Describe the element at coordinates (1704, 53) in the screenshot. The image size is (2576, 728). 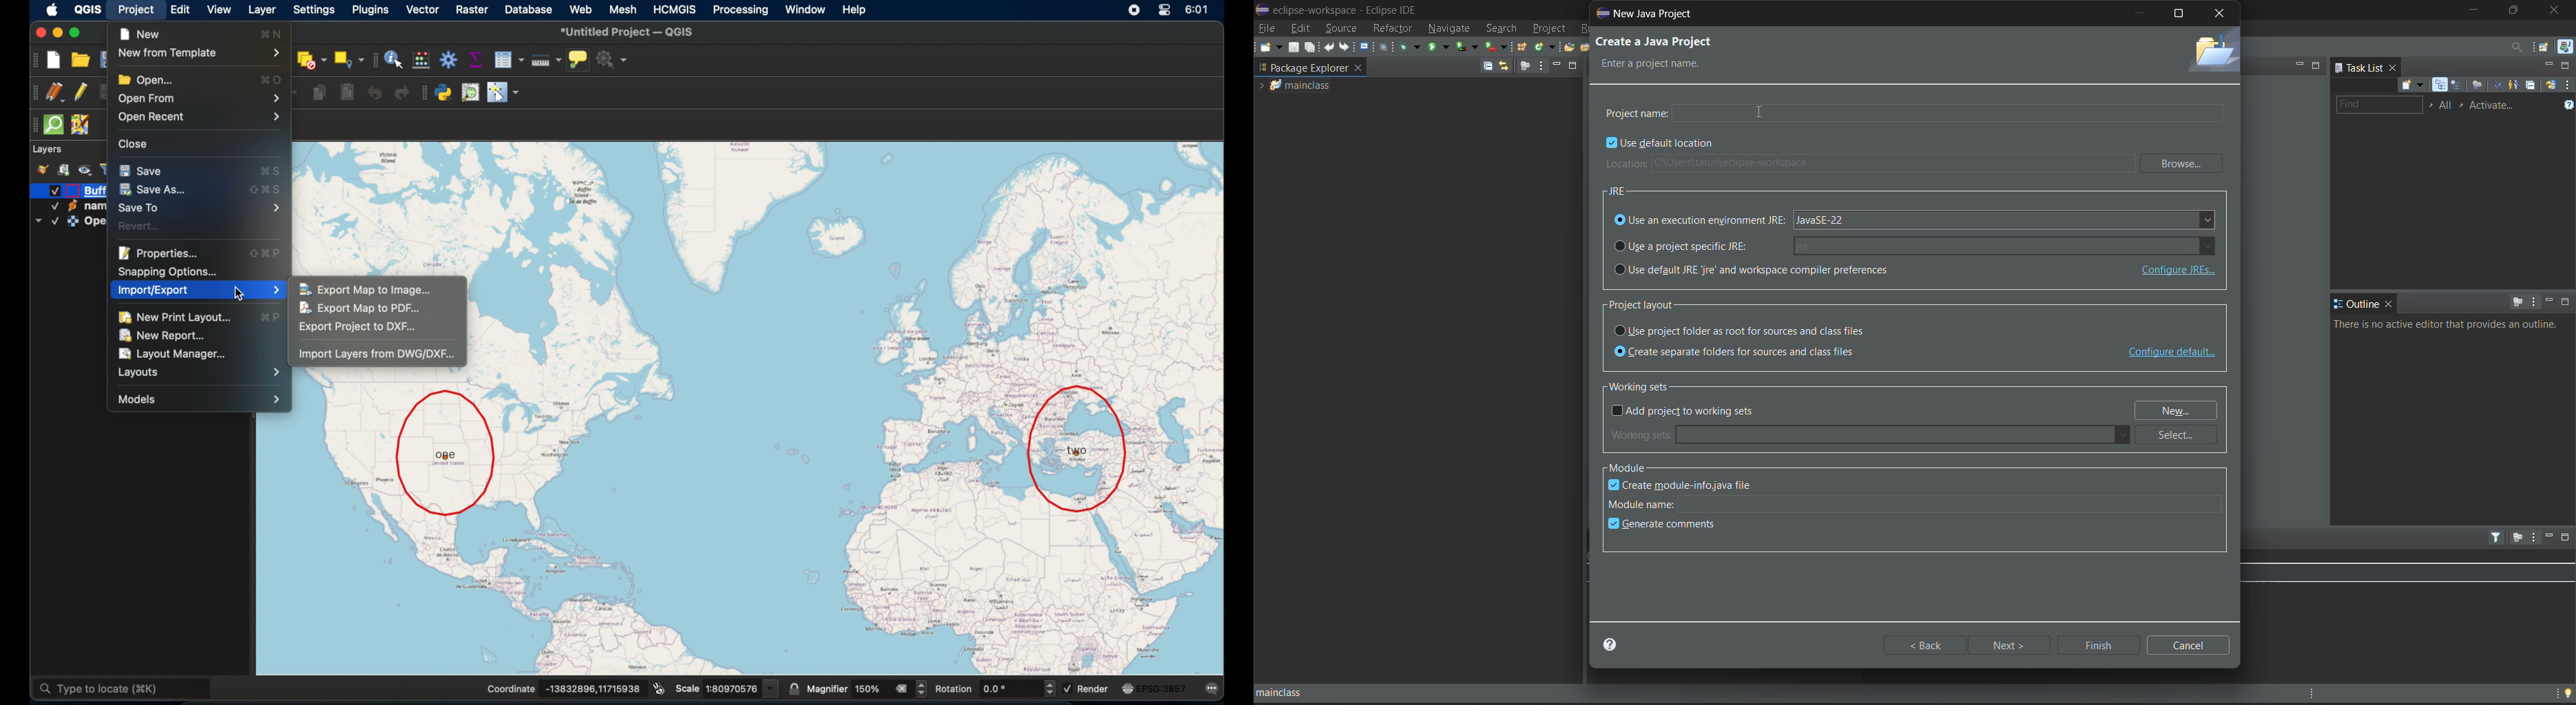
I see `create a new java project enter a project name` at that location.